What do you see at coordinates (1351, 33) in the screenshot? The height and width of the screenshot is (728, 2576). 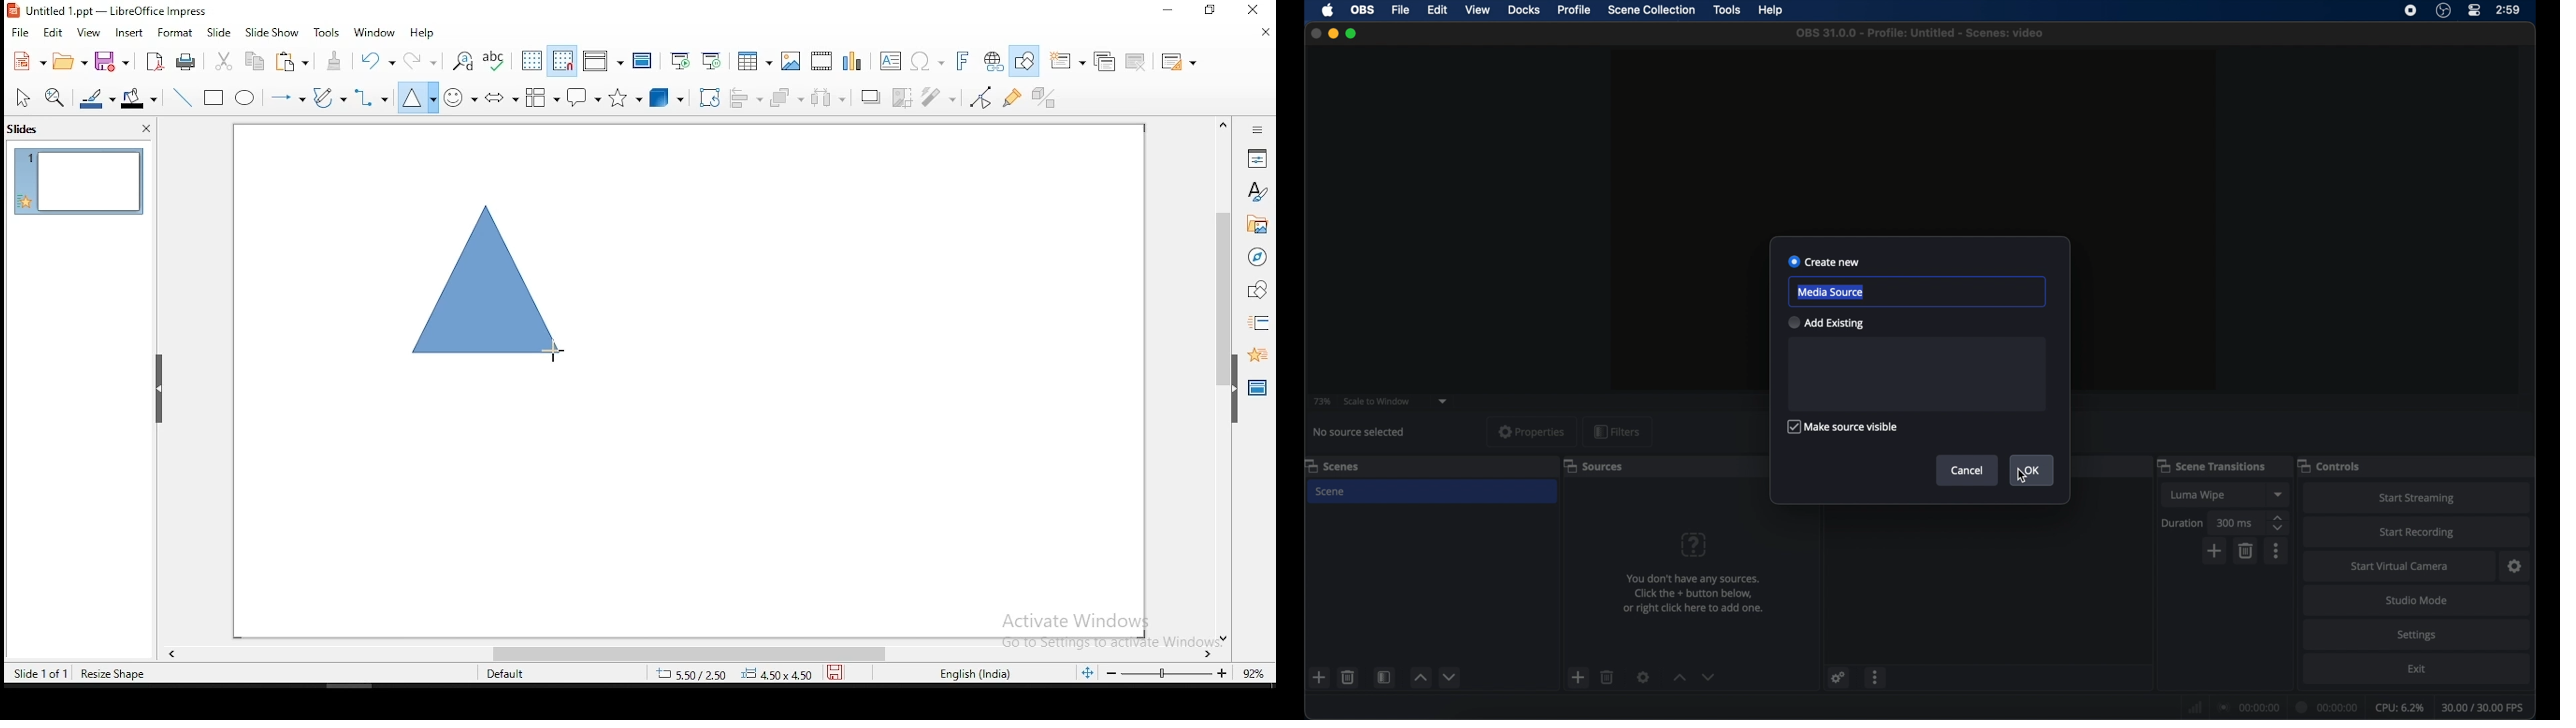 I see `maximize` at bounding box center [1351, 33].